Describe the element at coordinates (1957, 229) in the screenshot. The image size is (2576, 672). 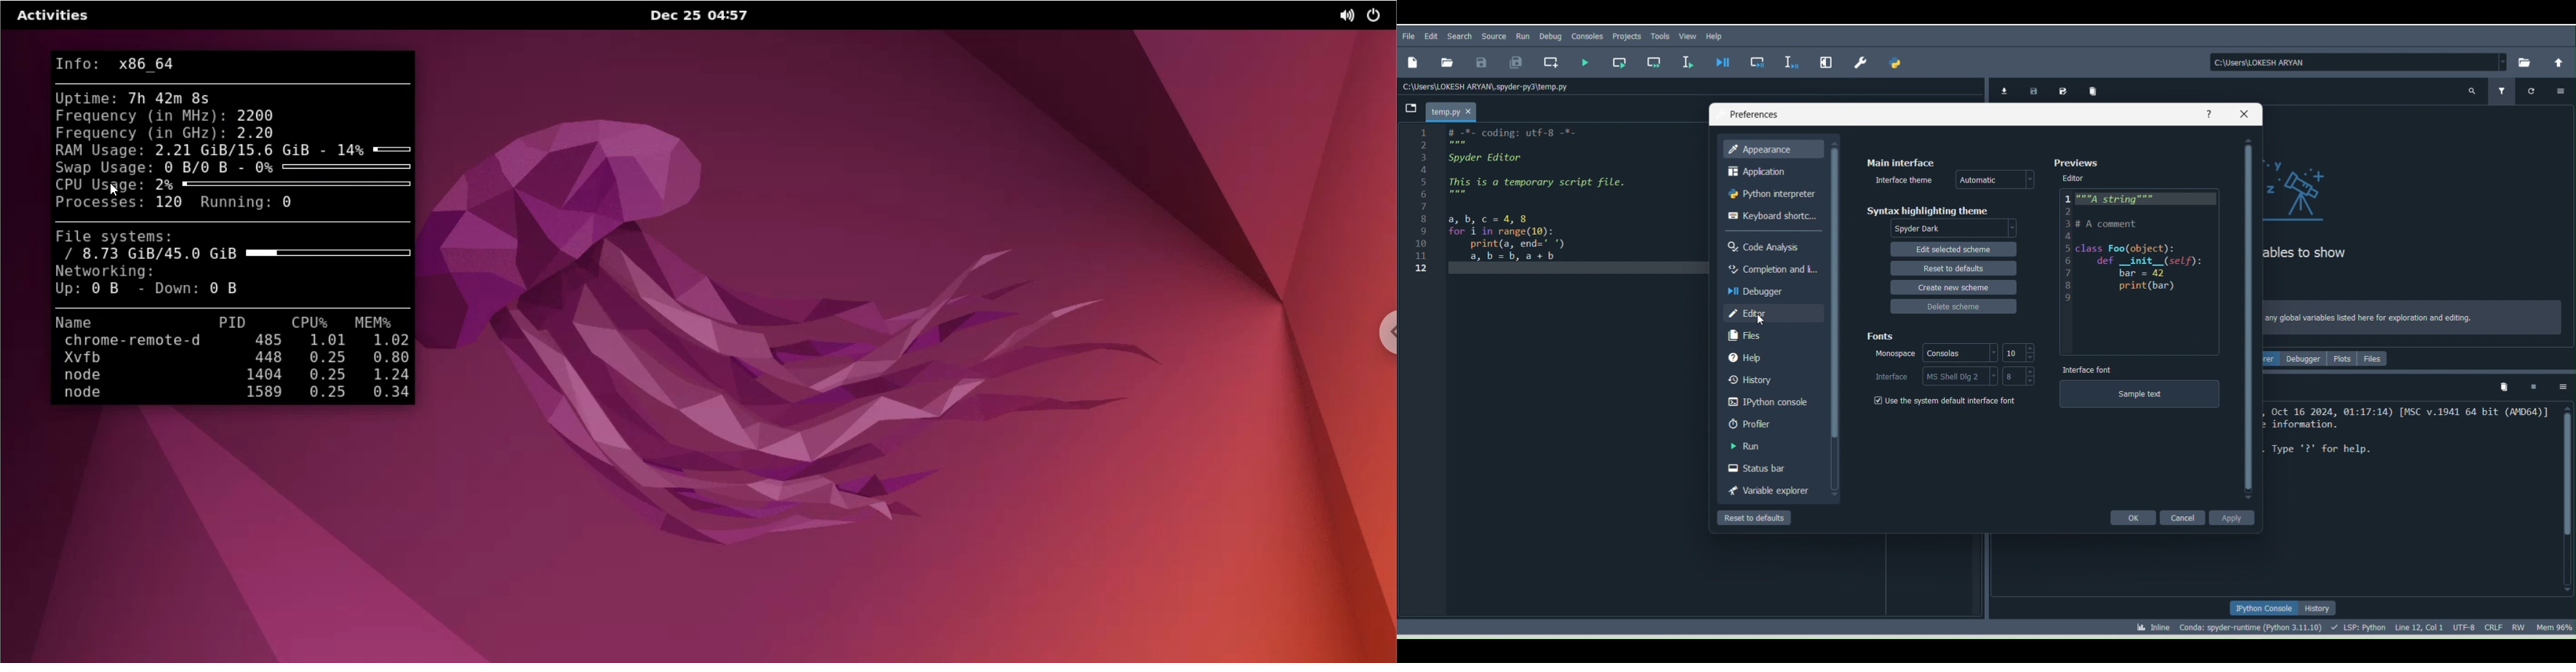
I see `Theme` at that location.